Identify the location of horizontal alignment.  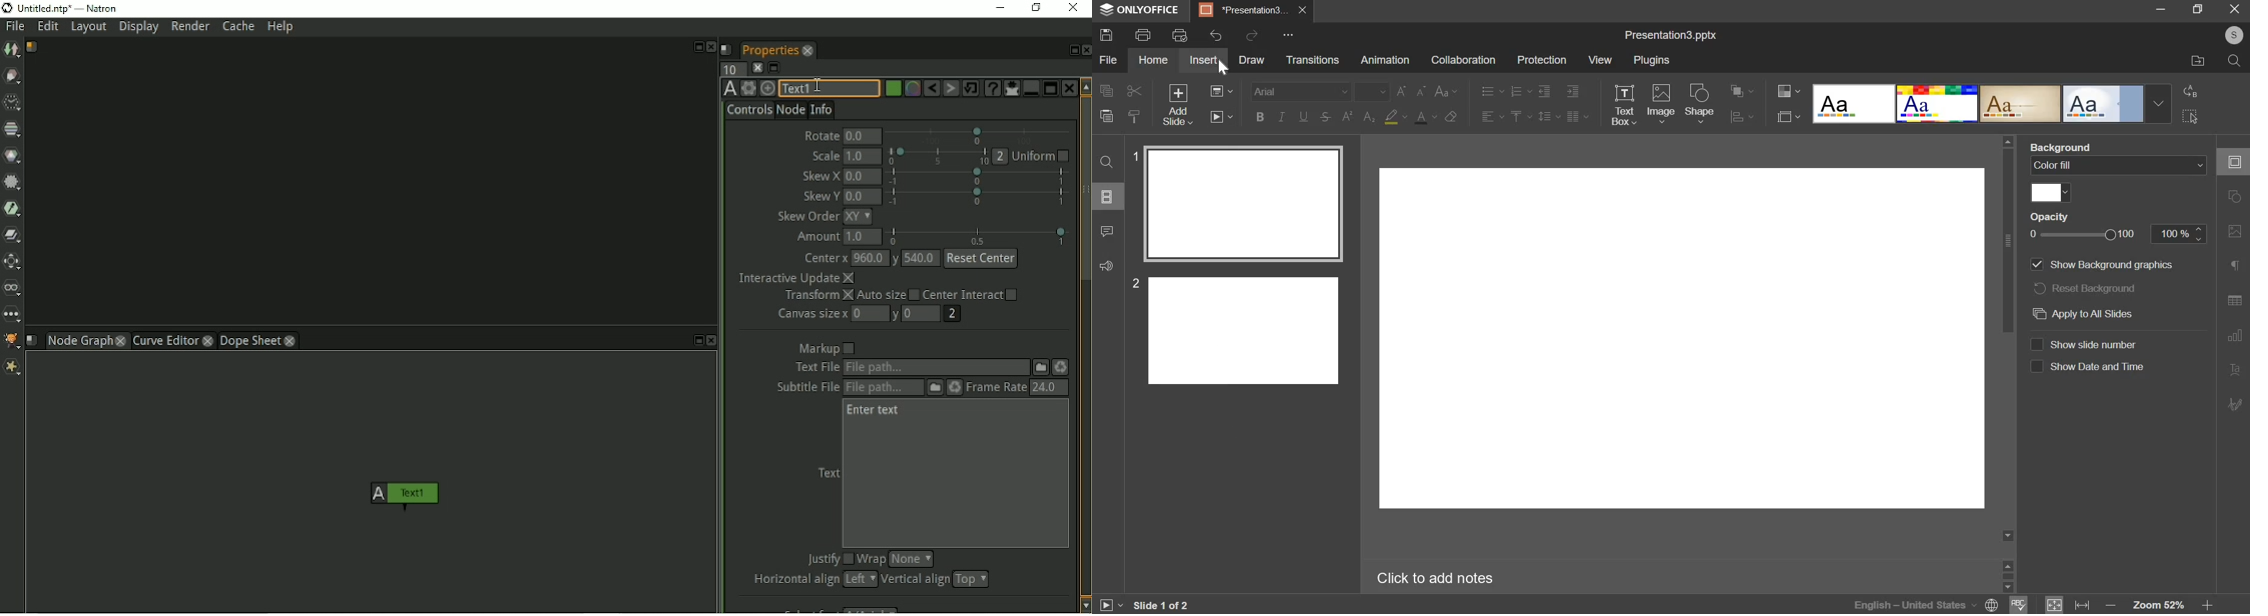
(1493, 116).